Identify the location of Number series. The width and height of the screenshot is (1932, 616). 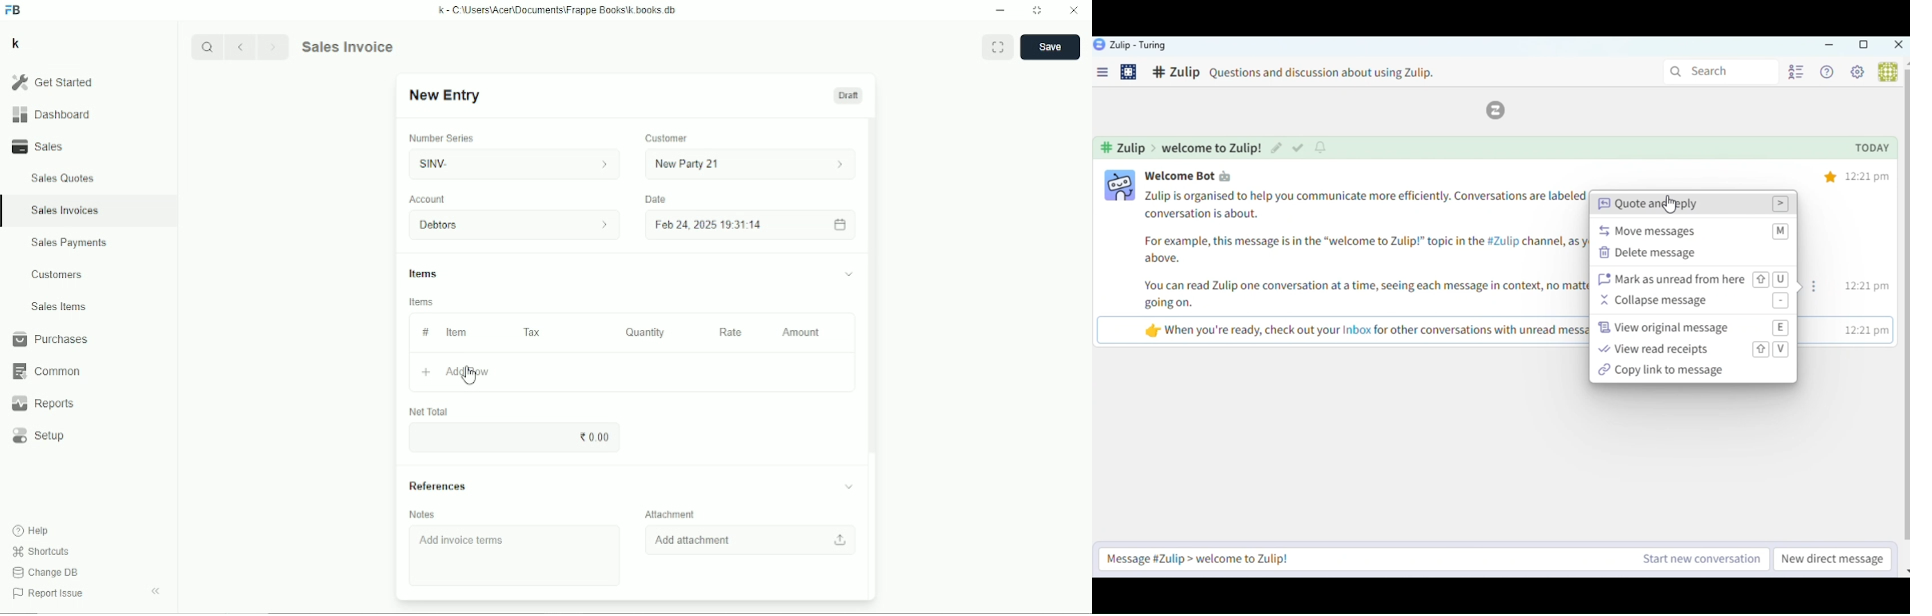
(442, 138).